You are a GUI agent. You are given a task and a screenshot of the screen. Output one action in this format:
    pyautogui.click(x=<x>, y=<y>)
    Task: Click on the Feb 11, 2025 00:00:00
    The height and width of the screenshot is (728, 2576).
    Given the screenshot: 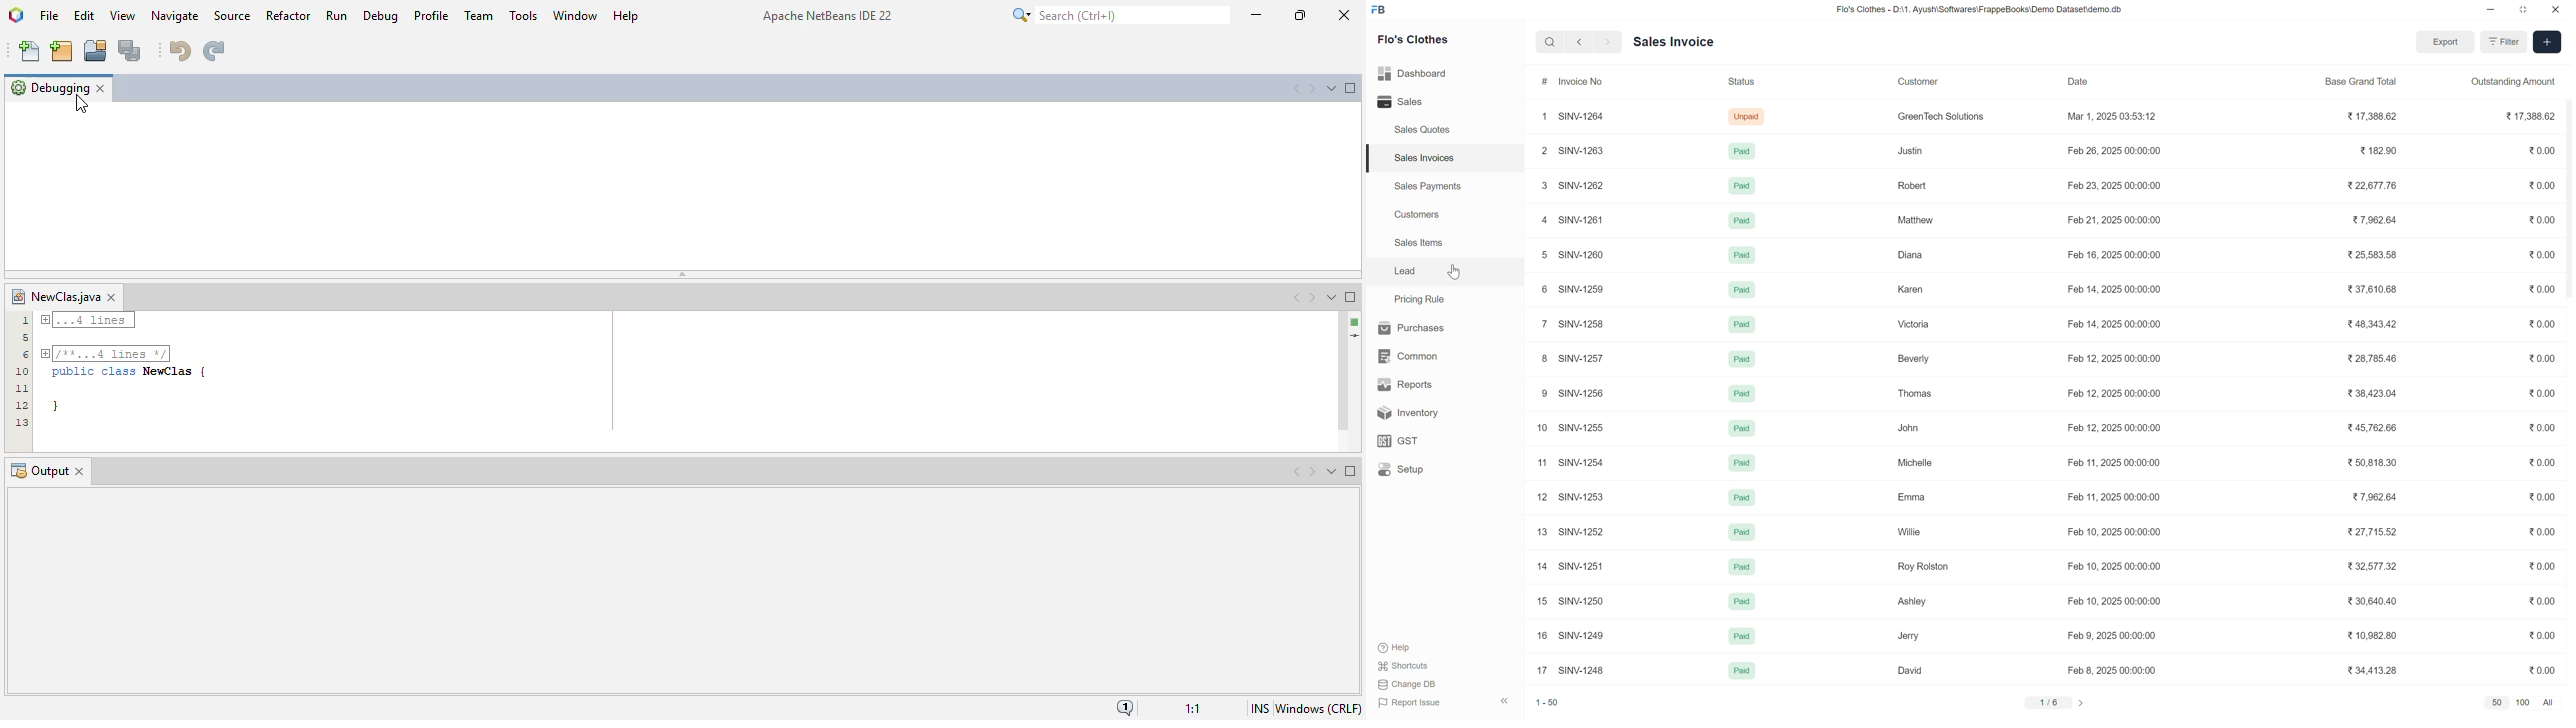 What is the action you would take?
    pyautogui.click(x=2104, y=497)
    